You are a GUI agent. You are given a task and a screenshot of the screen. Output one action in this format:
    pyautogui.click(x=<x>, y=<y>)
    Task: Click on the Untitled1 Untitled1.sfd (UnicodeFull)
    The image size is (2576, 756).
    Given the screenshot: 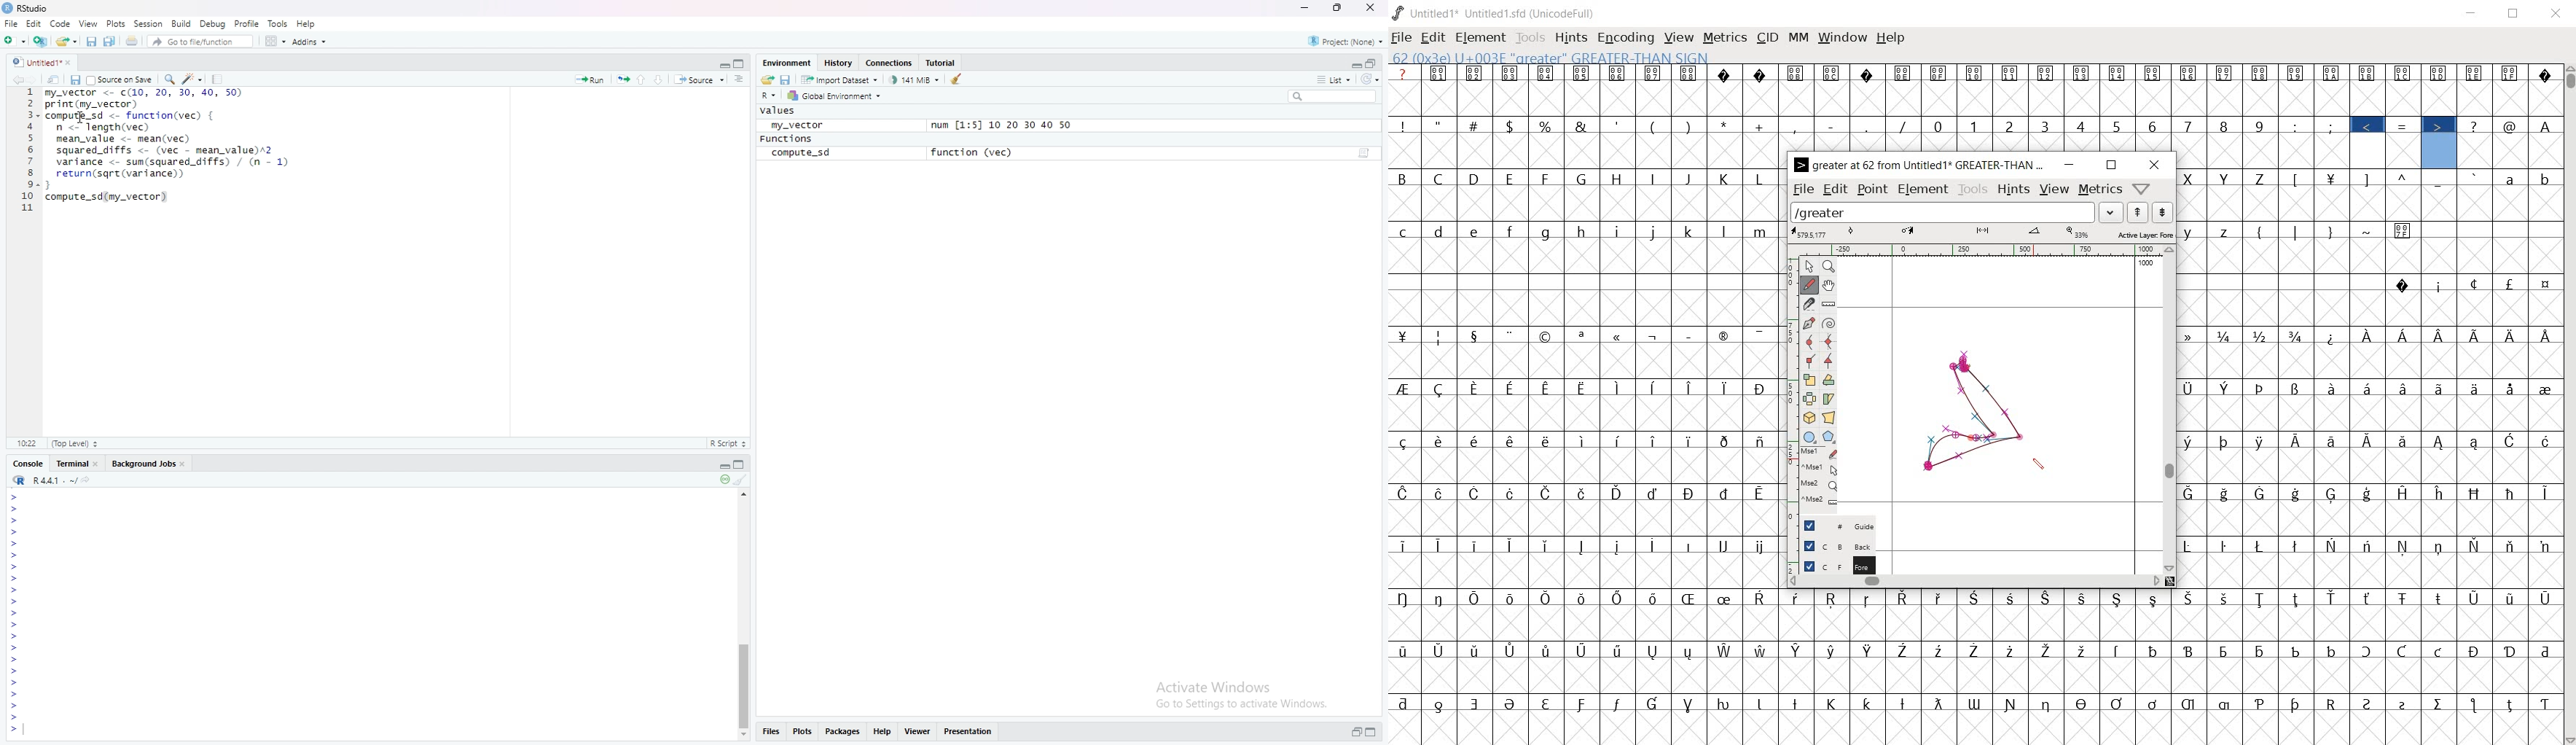 What is the action you would take?
    pyautogui.click(x=1494, y=11)
    